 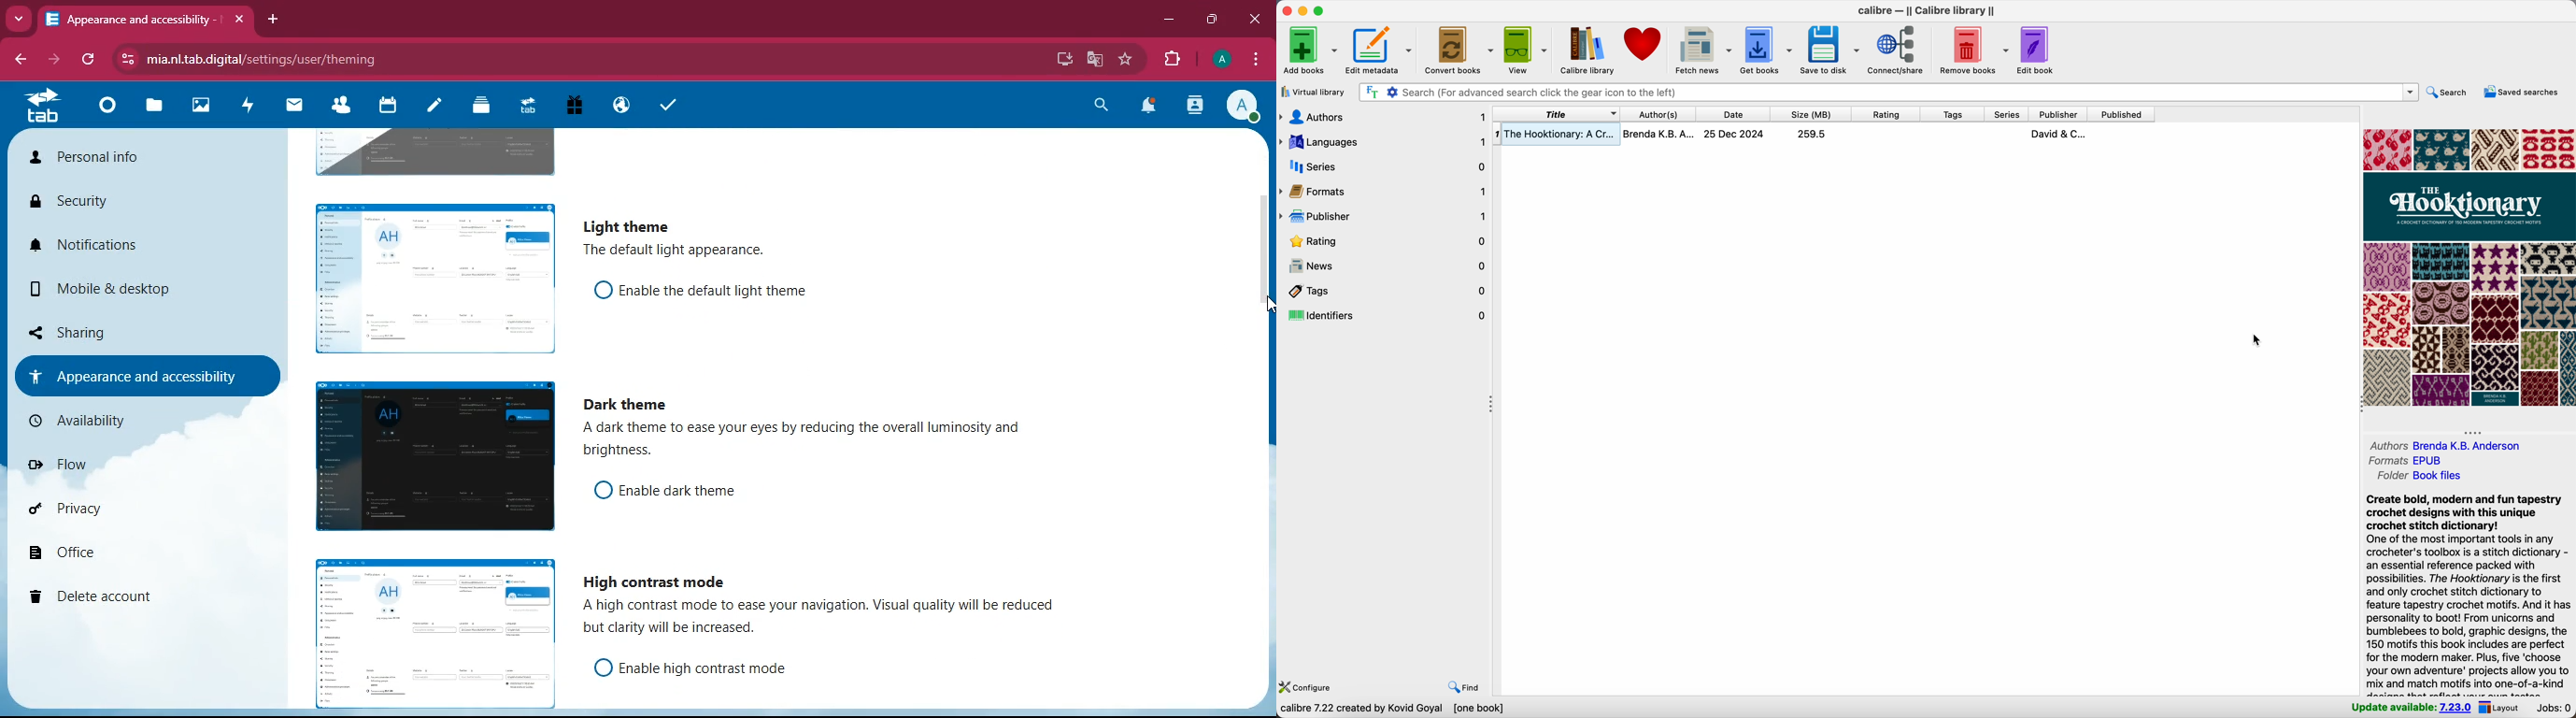 What do you see at coordinates (151, 108) in the screenshot?
I see `files` at bounding box center [151, 108].